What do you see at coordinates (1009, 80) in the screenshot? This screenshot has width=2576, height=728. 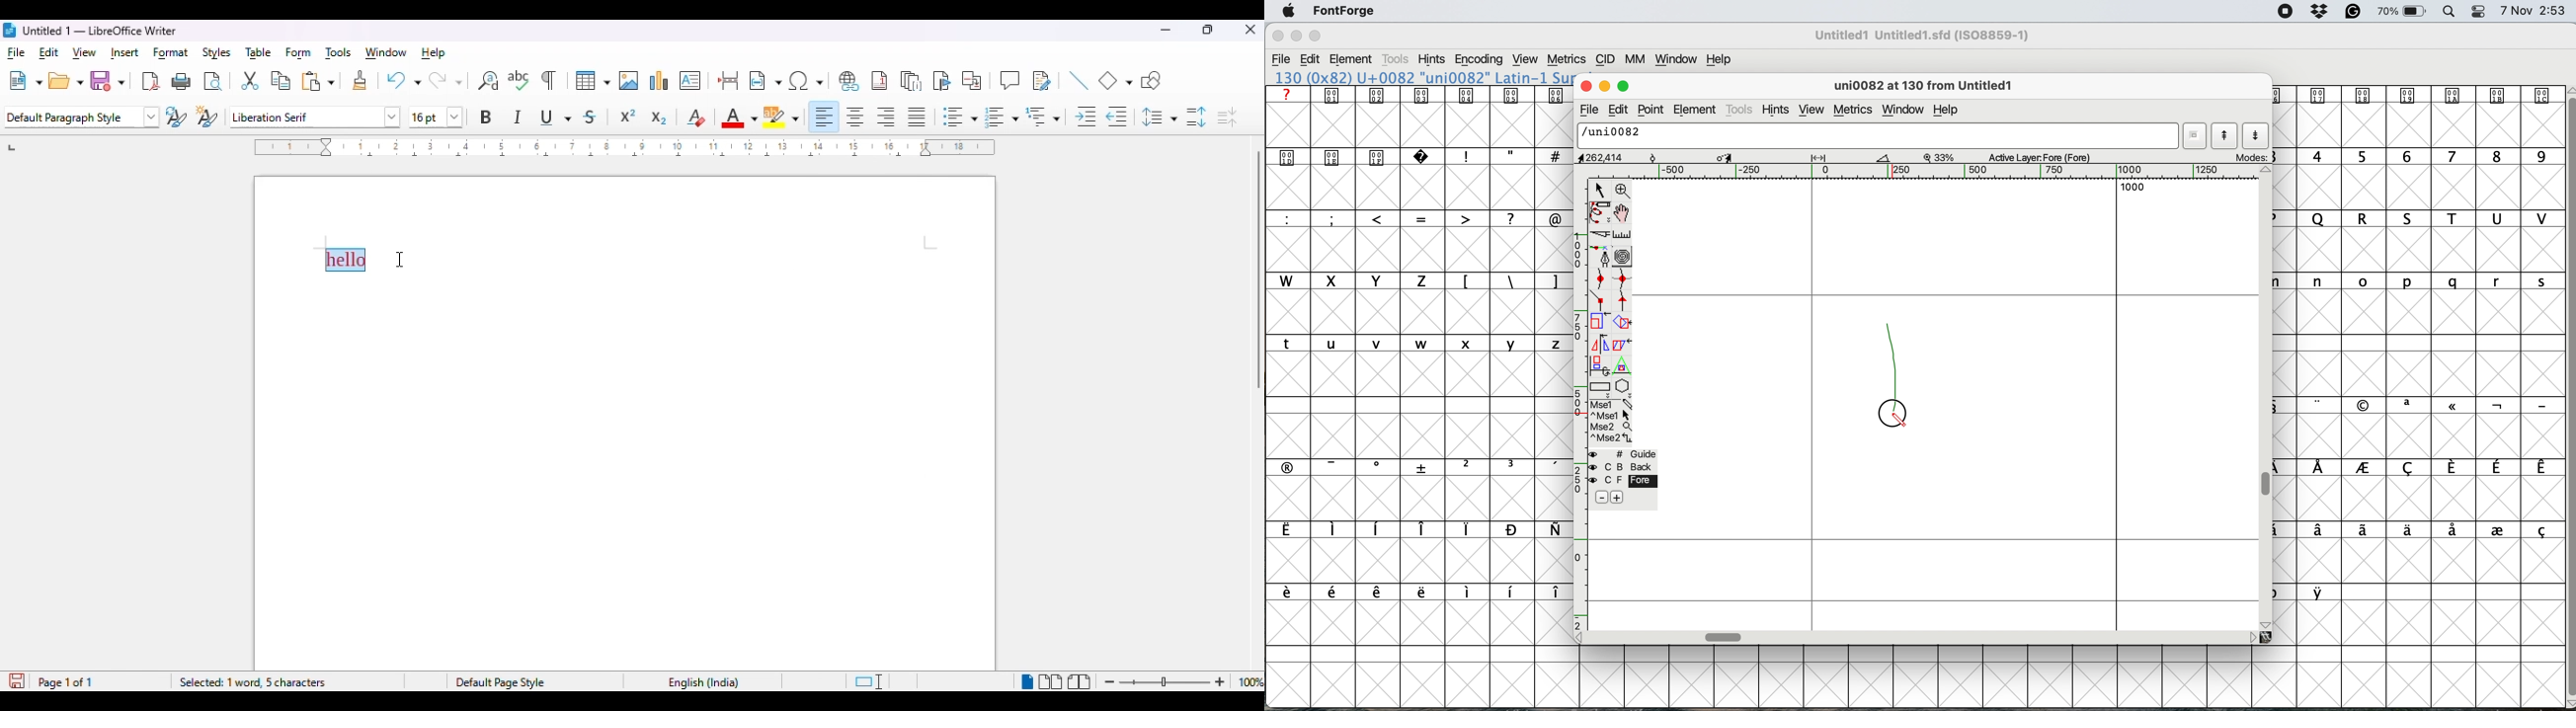 I see `insert comment` at bounding box center [1009, 80].